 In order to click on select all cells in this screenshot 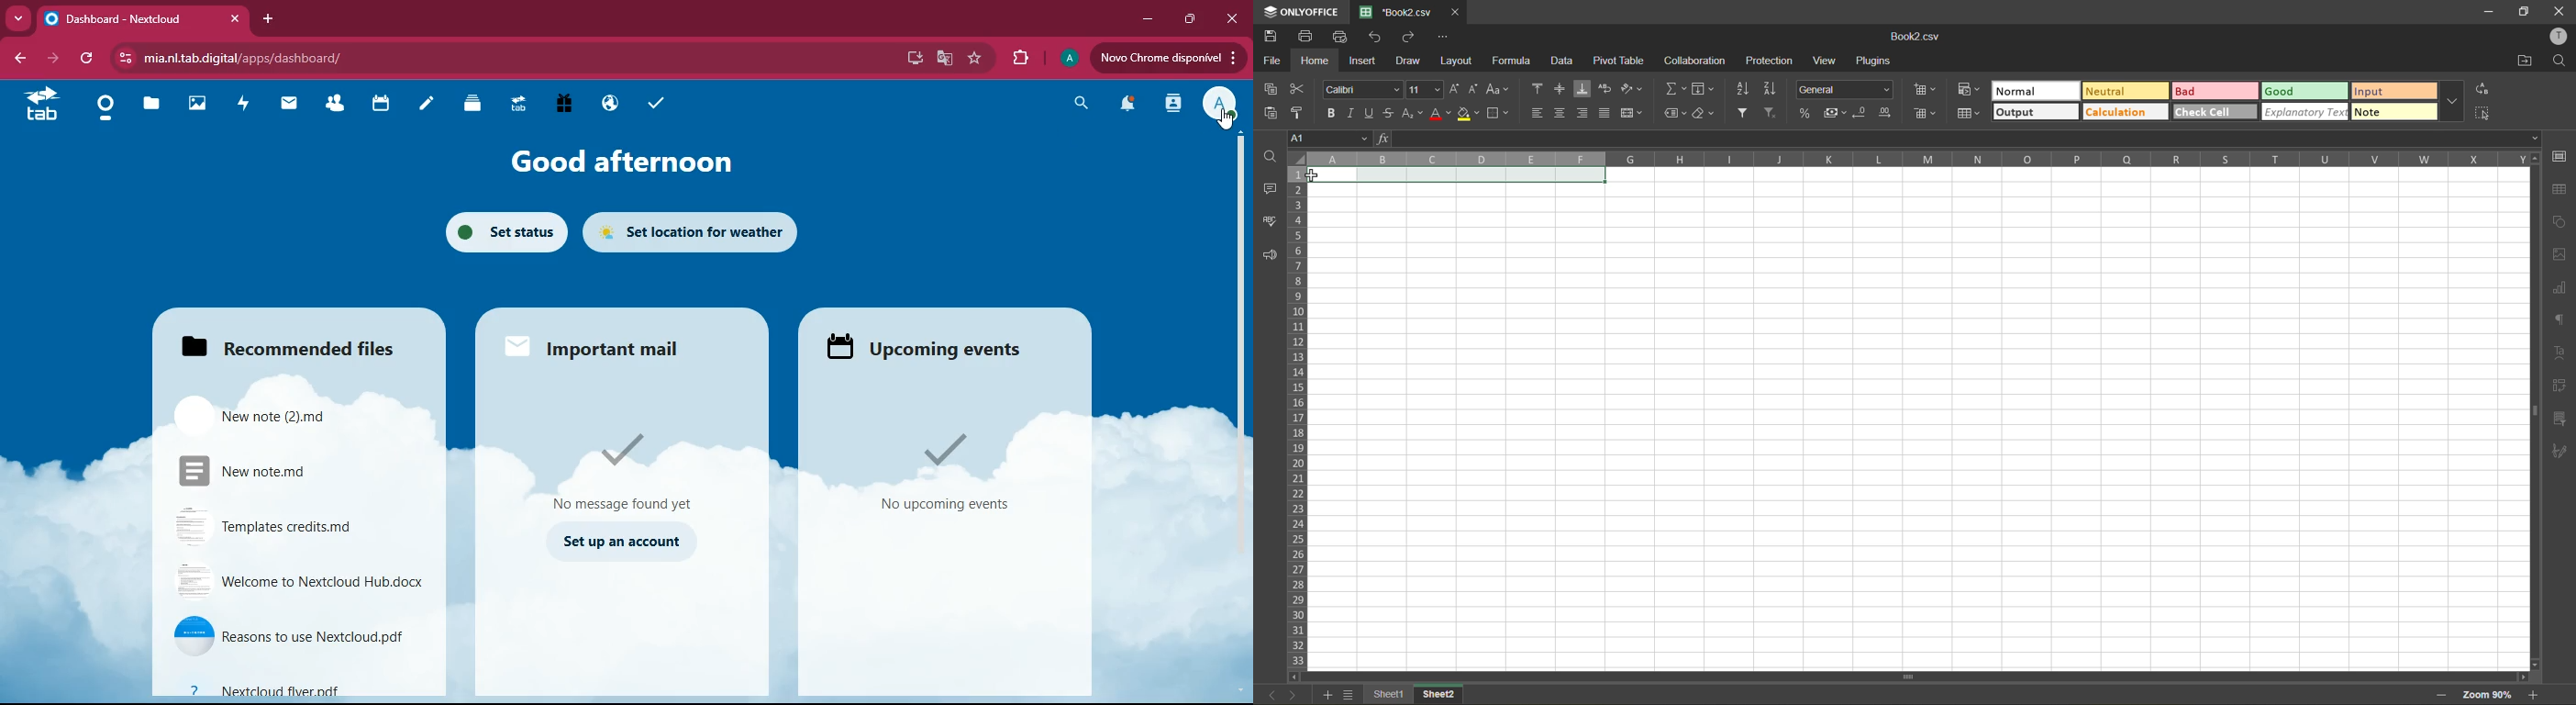, I will do `click(1295, 159)`.